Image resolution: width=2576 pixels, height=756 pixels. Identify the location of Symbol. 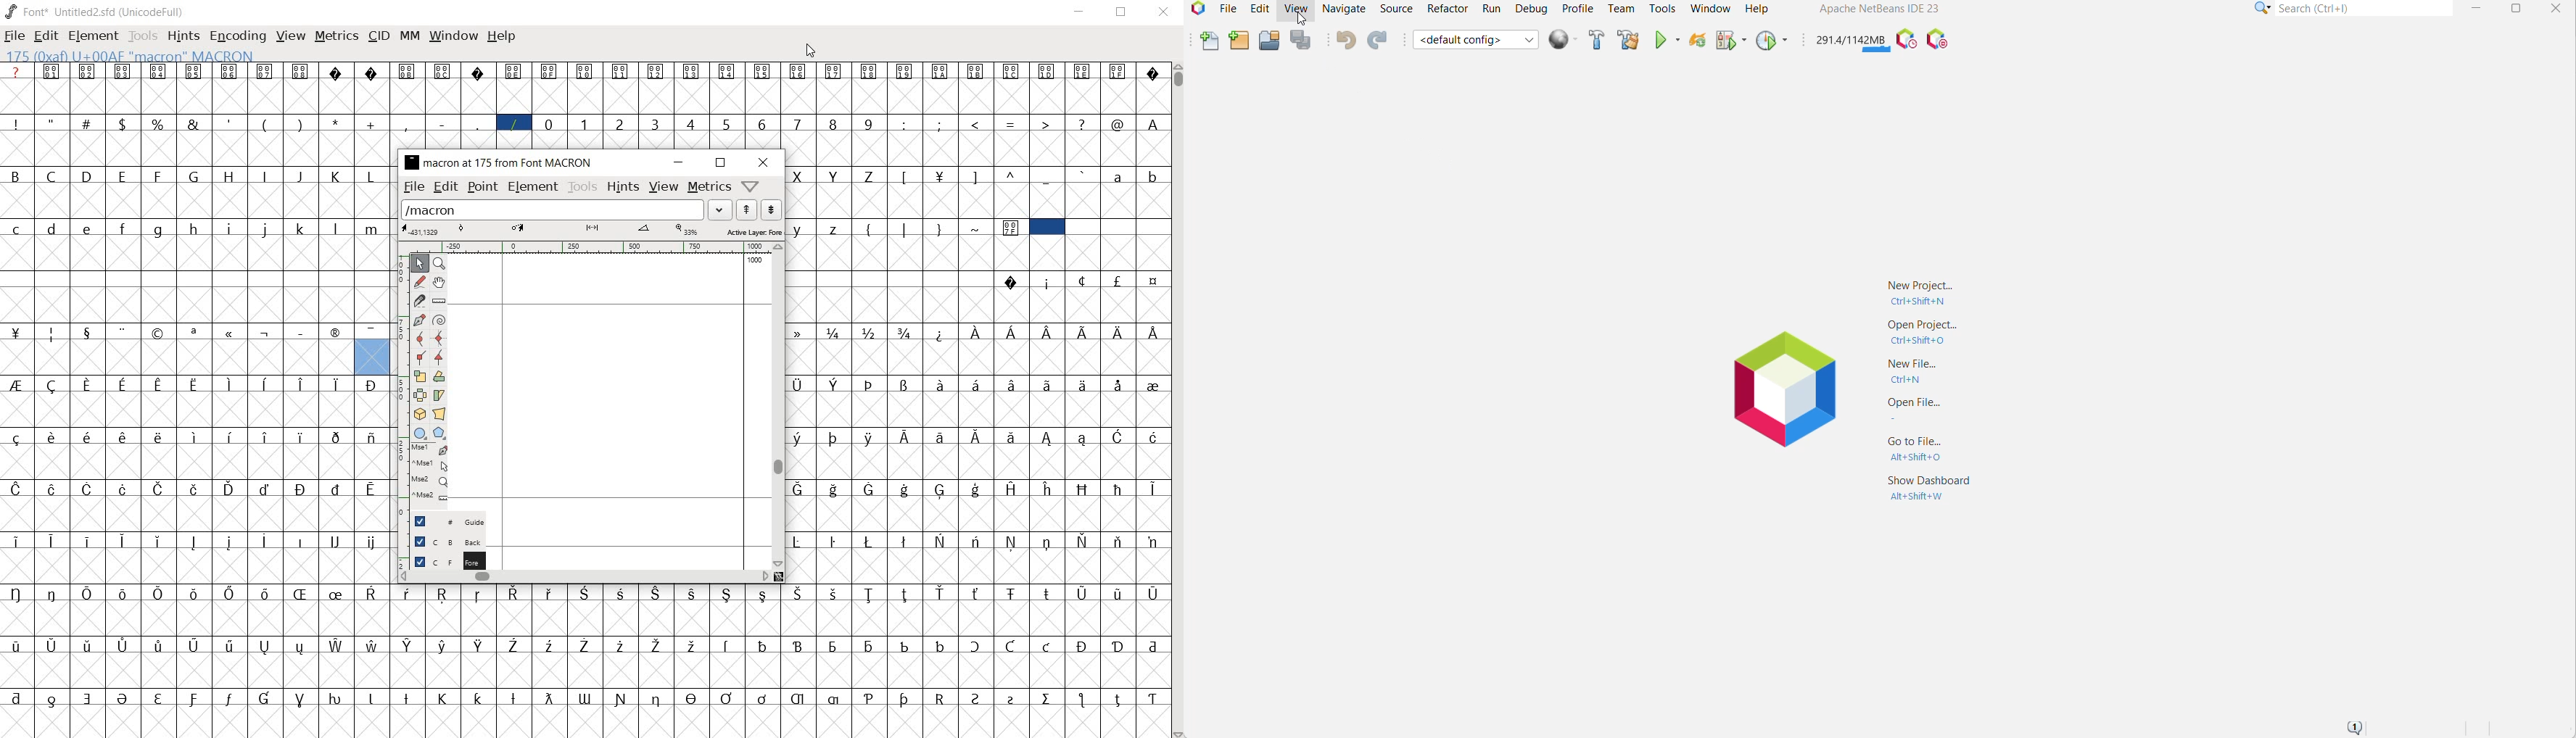
(1153, 592).